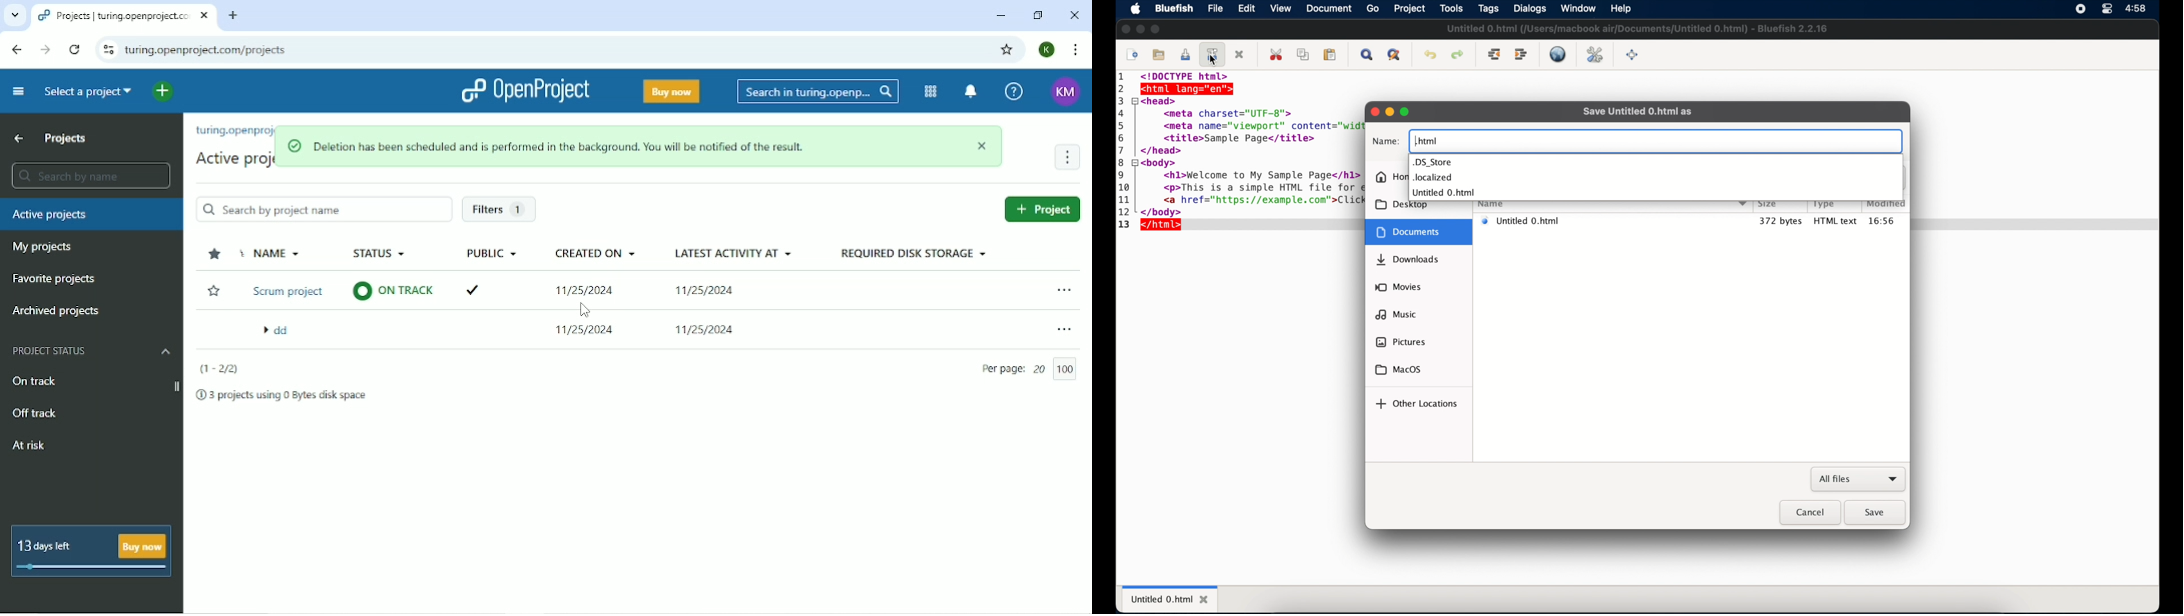  What do you see at coordinates (1189, 89) in the screenshot?
I see `<html lang="en">` at bounding box center [1189, 89].